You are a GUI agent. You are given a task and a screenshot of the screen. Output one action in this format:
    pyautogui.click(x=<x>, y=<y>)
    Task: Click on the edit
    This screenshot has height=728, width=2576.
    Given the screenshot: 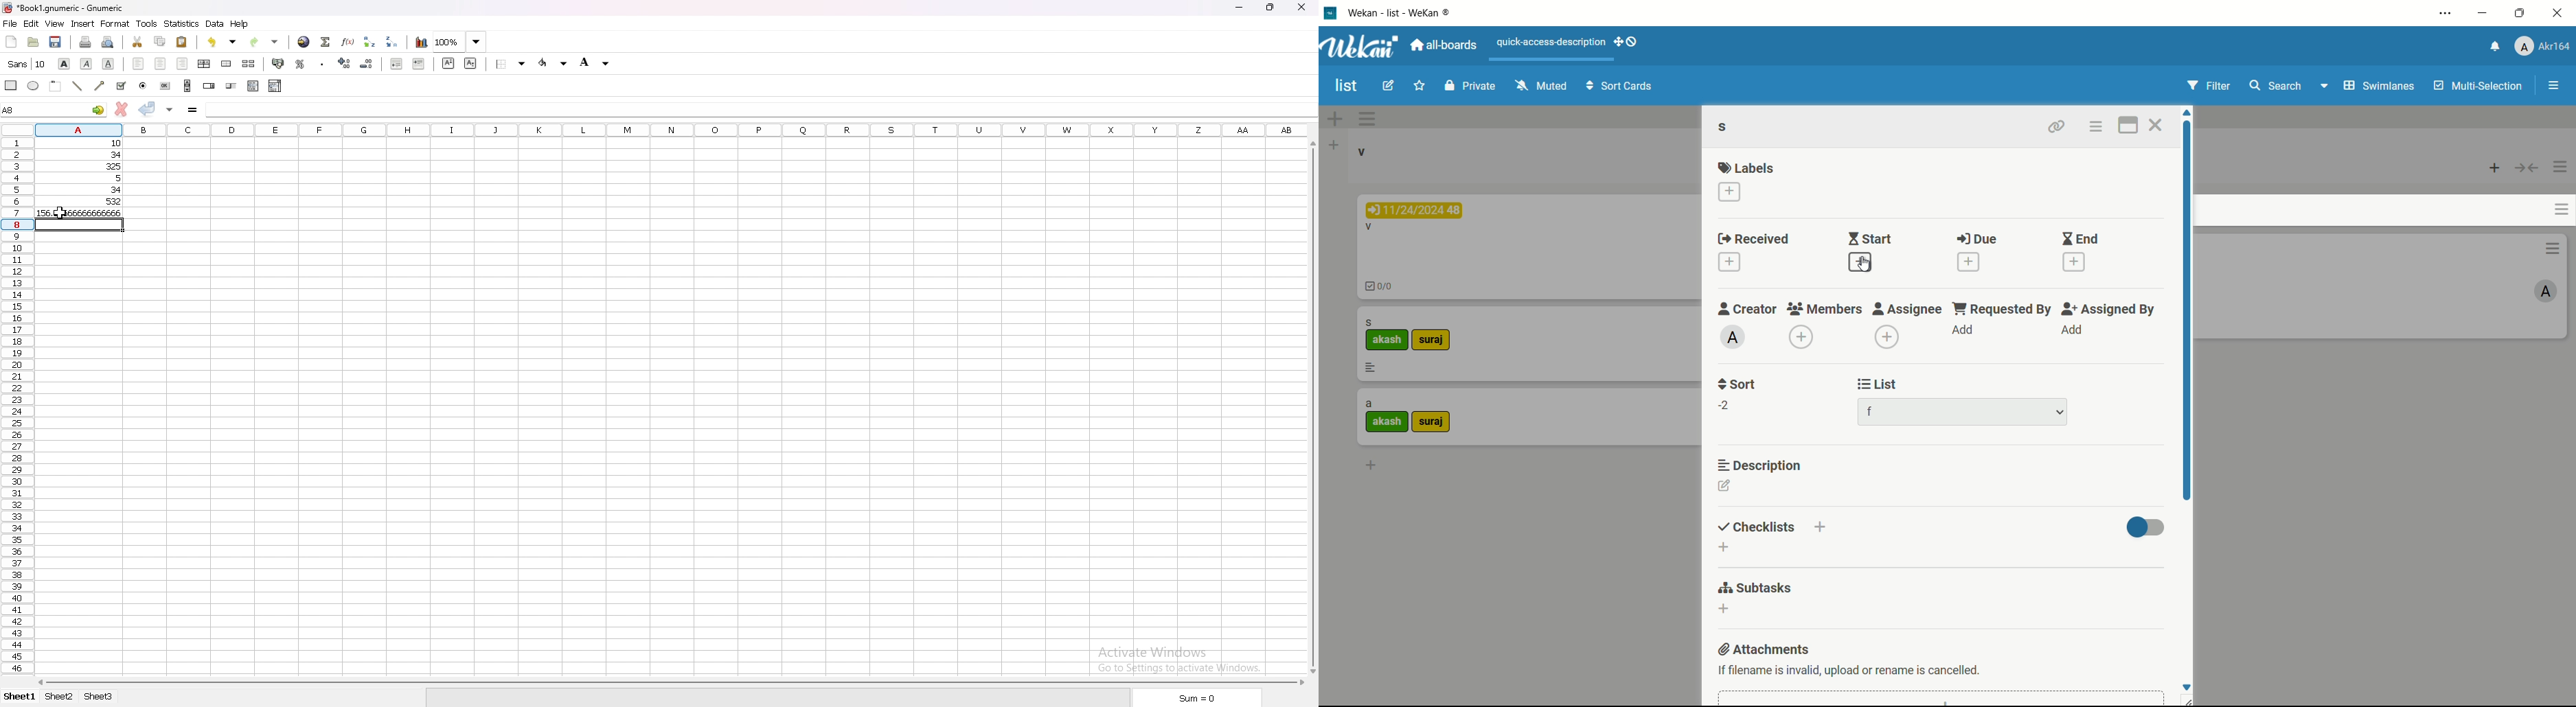 What is the action you would take?
    pyautogui.click(x=1388, y=85)
    